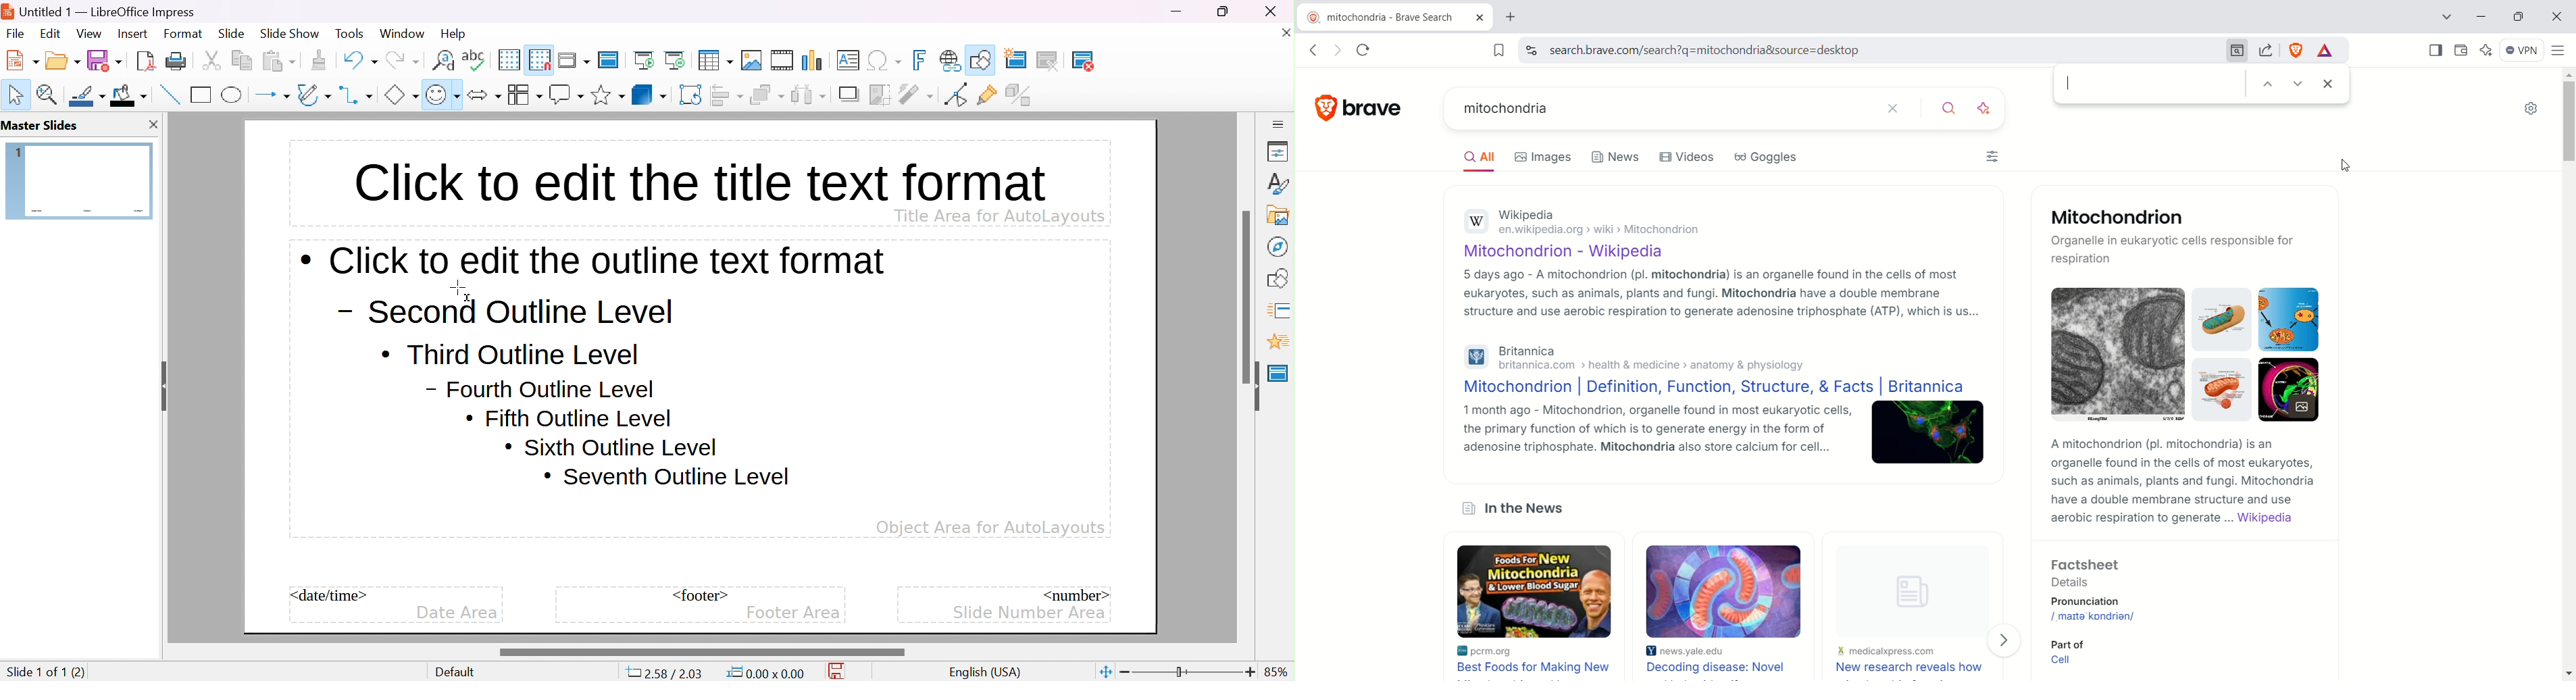 The image size is (2576, 700). What do you see at coordinates (884, 61) in the screenshot?
I see `insert special caracters` at bounding box center [884, 61].